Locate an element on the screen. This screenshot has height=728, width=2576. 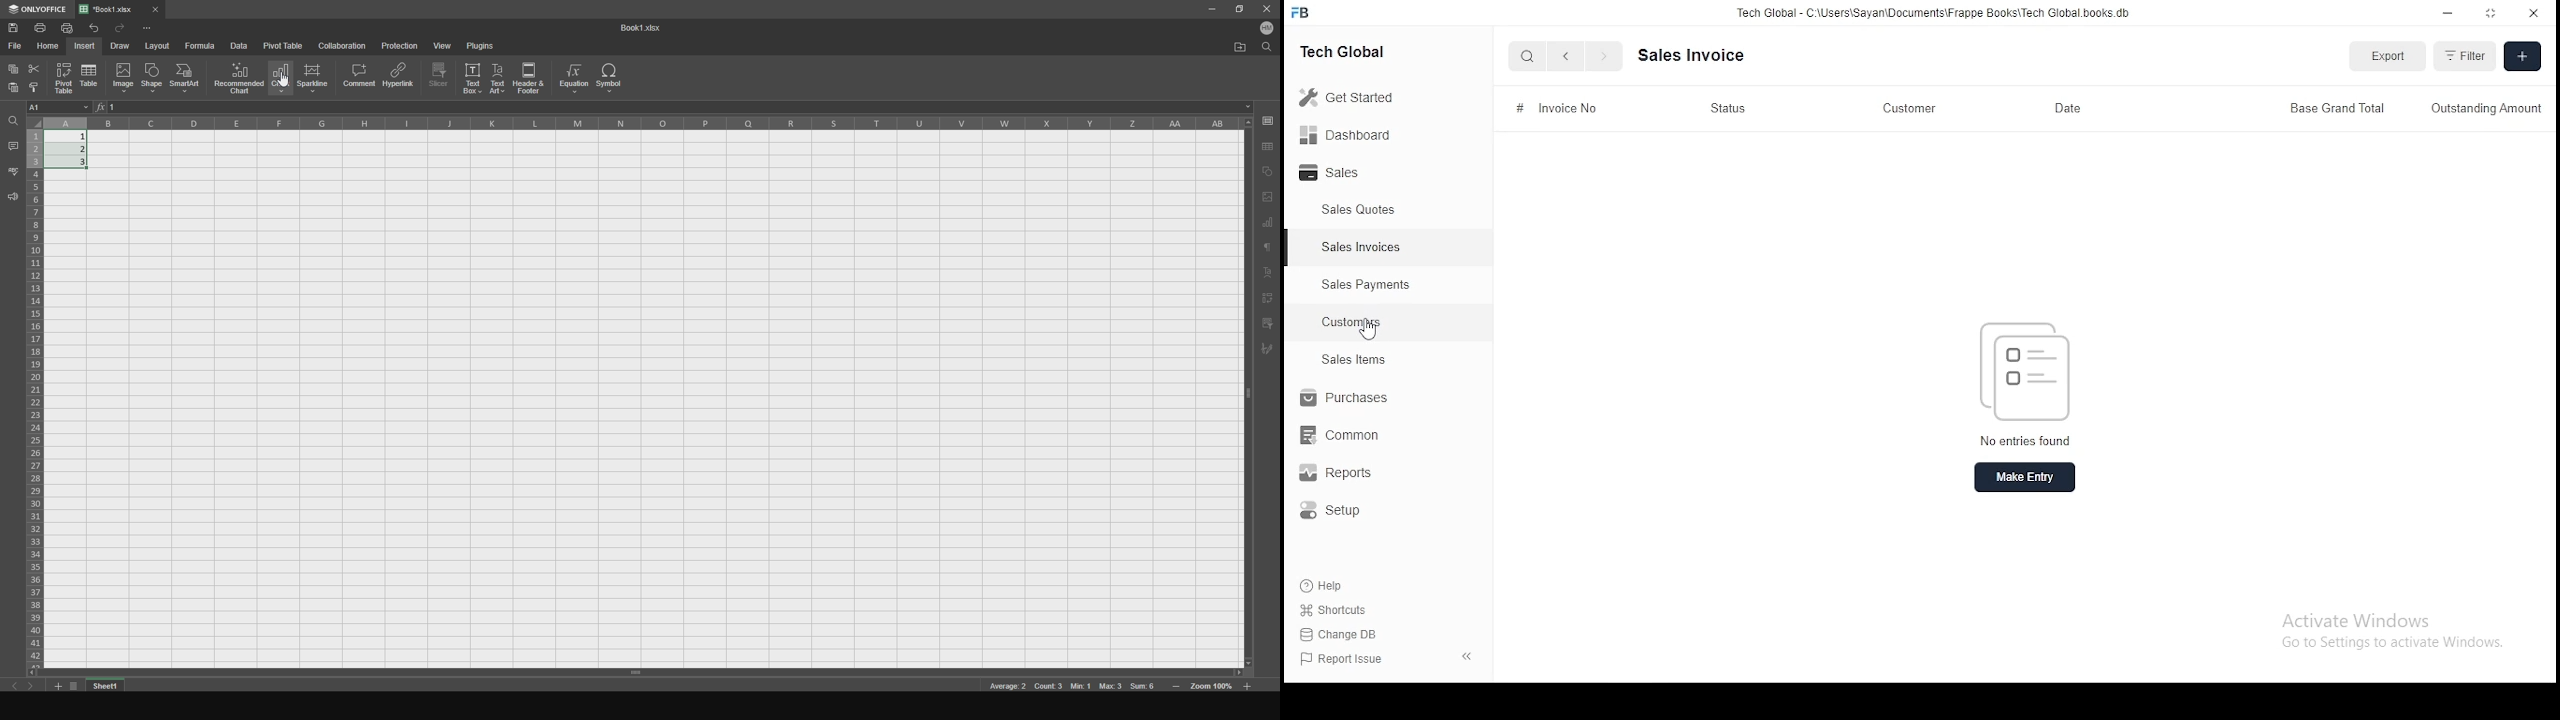
restore is located at coordinates (2491, 12).